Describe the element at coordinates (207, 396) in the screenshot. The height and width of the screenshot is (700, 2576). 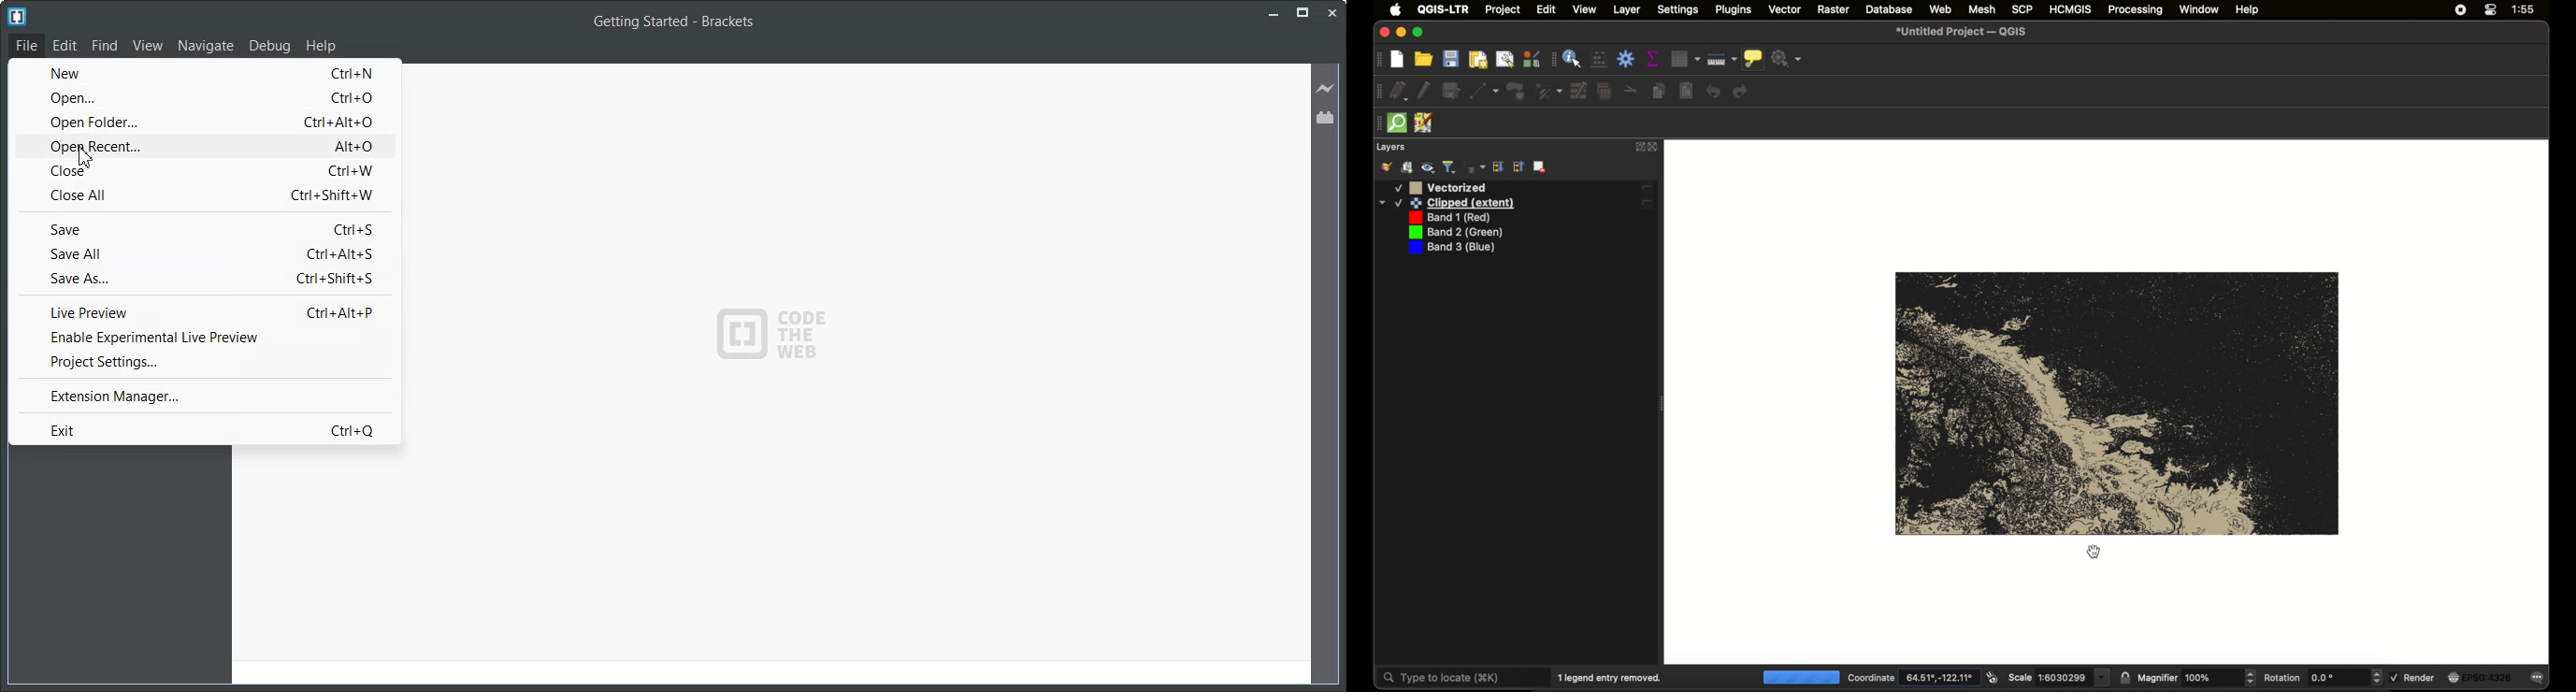
I see `Extension Manager` at that location.